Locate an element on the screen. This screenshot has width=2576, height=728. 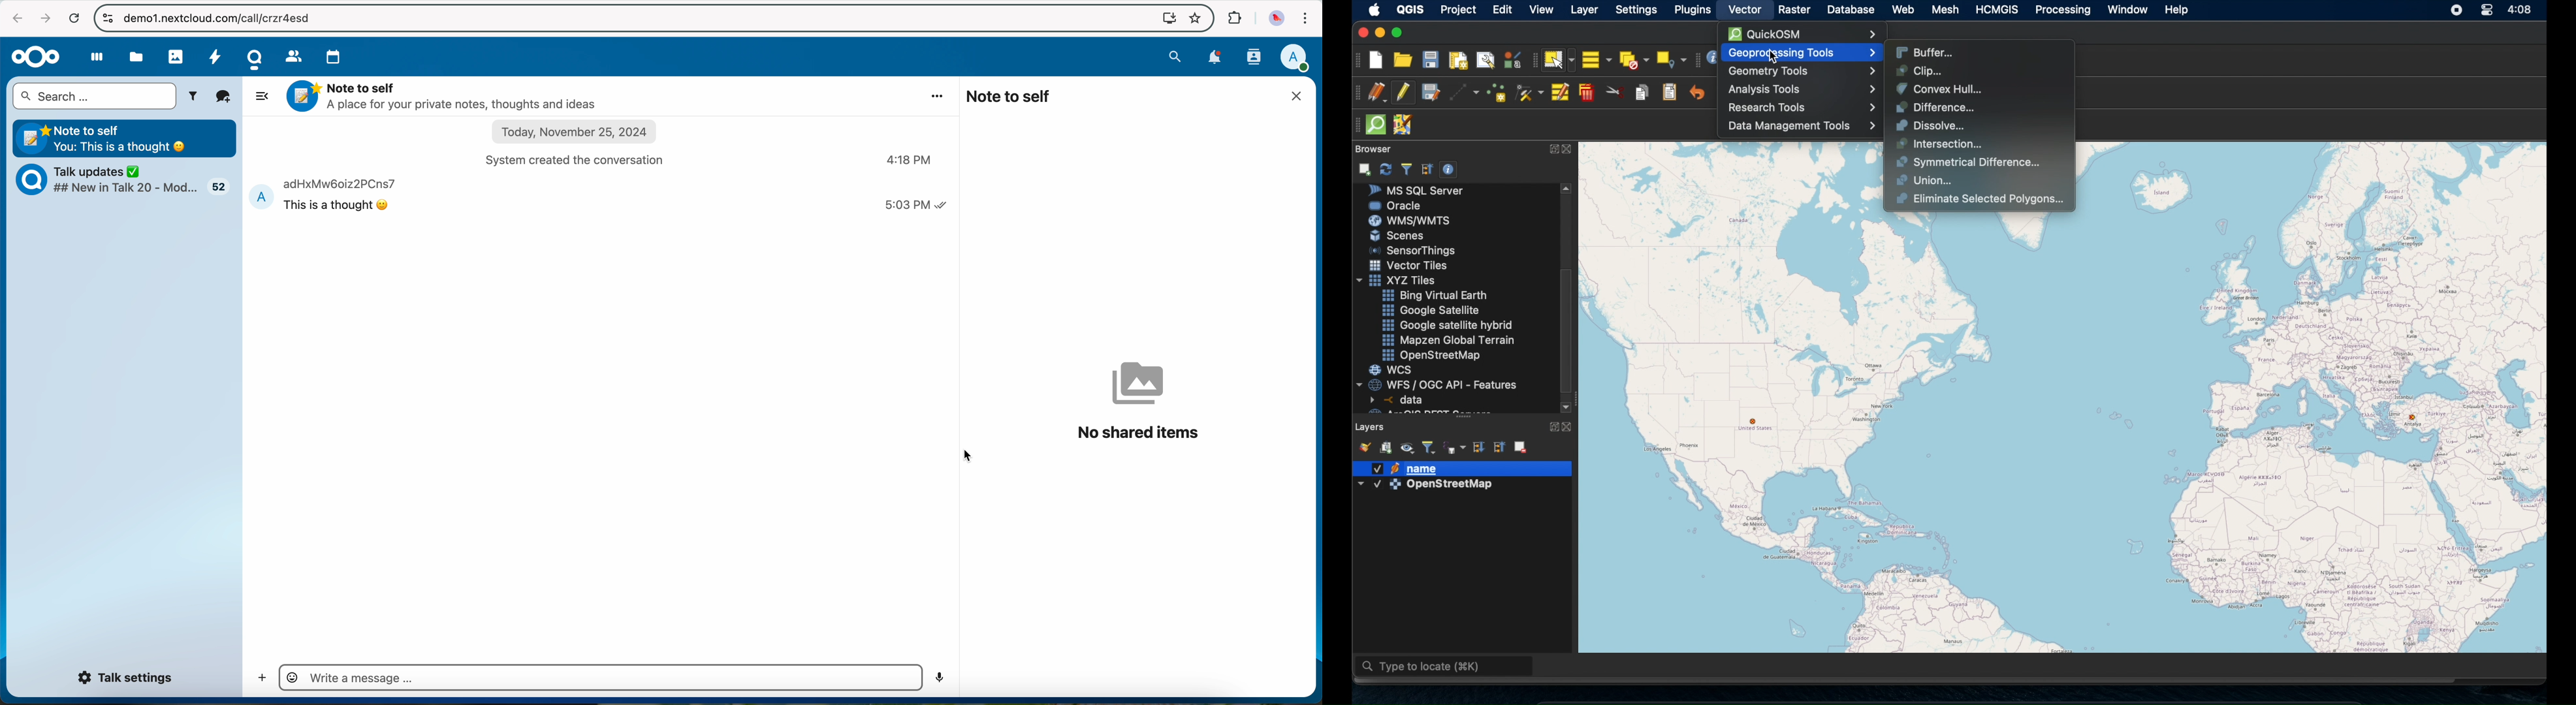
Research Tools  is located at coordinates (1800, 108).